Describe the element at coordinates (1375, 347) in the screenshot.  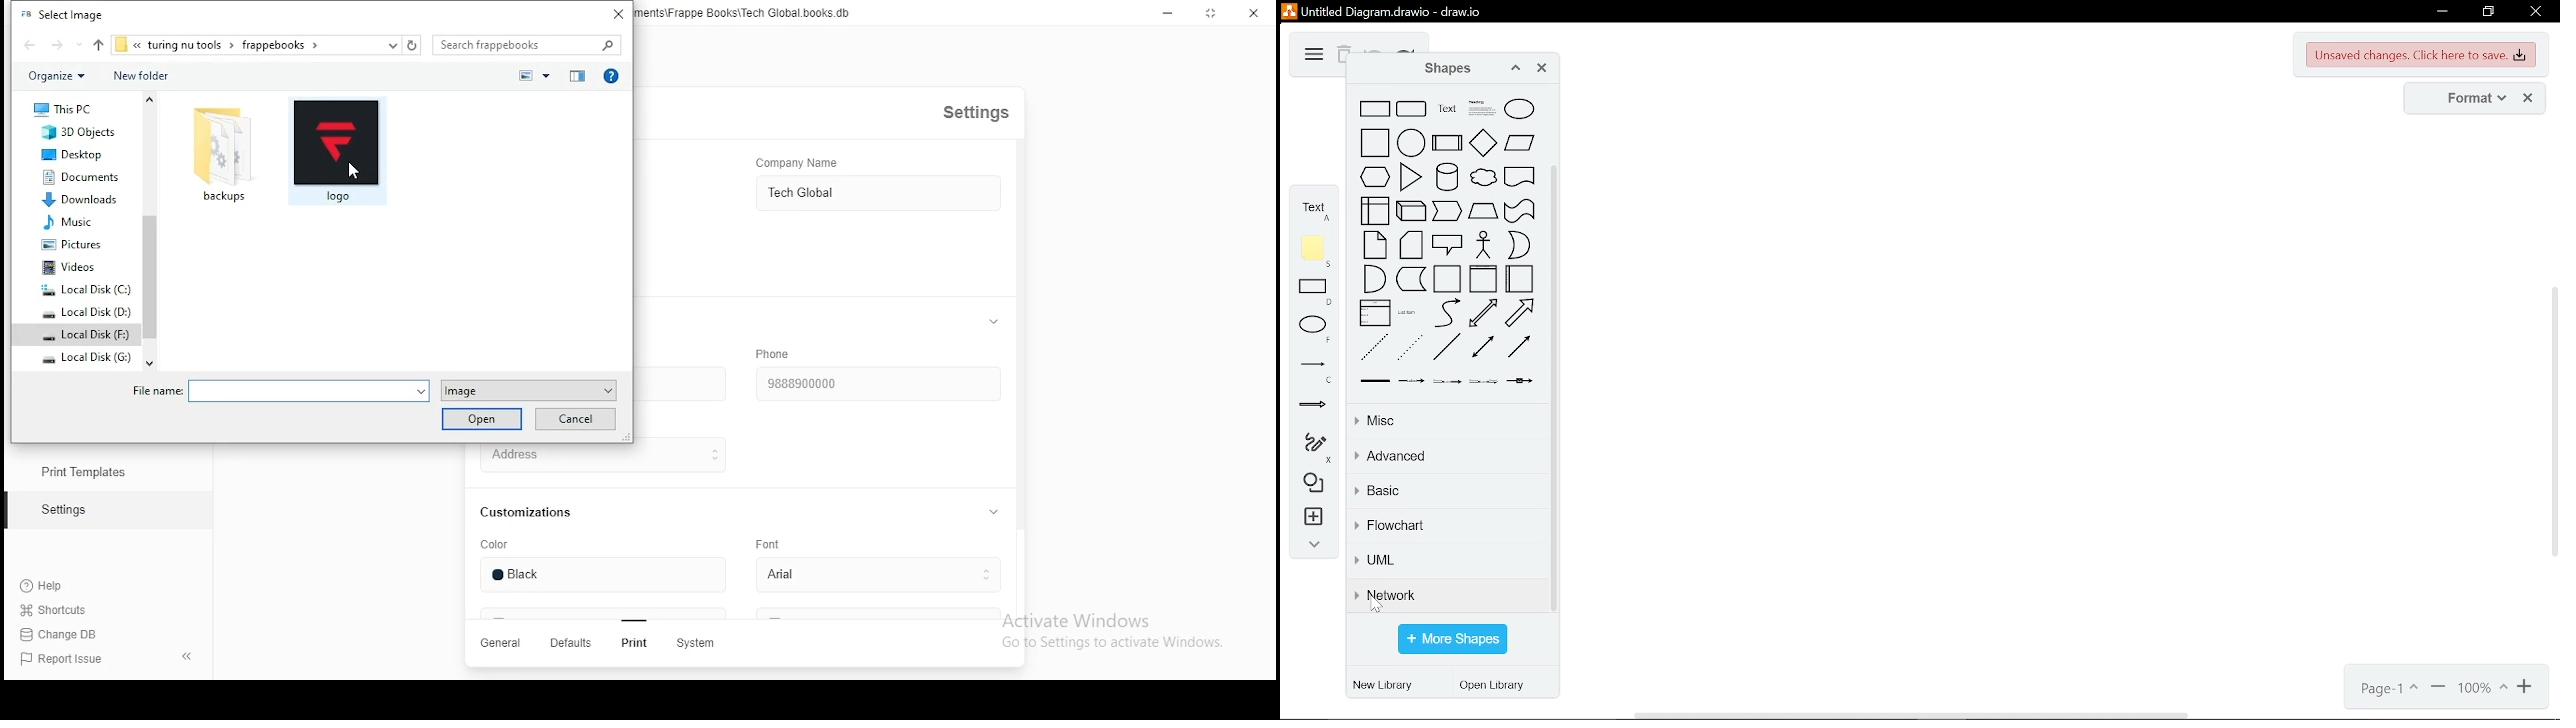
I see `dashed line` at that location.